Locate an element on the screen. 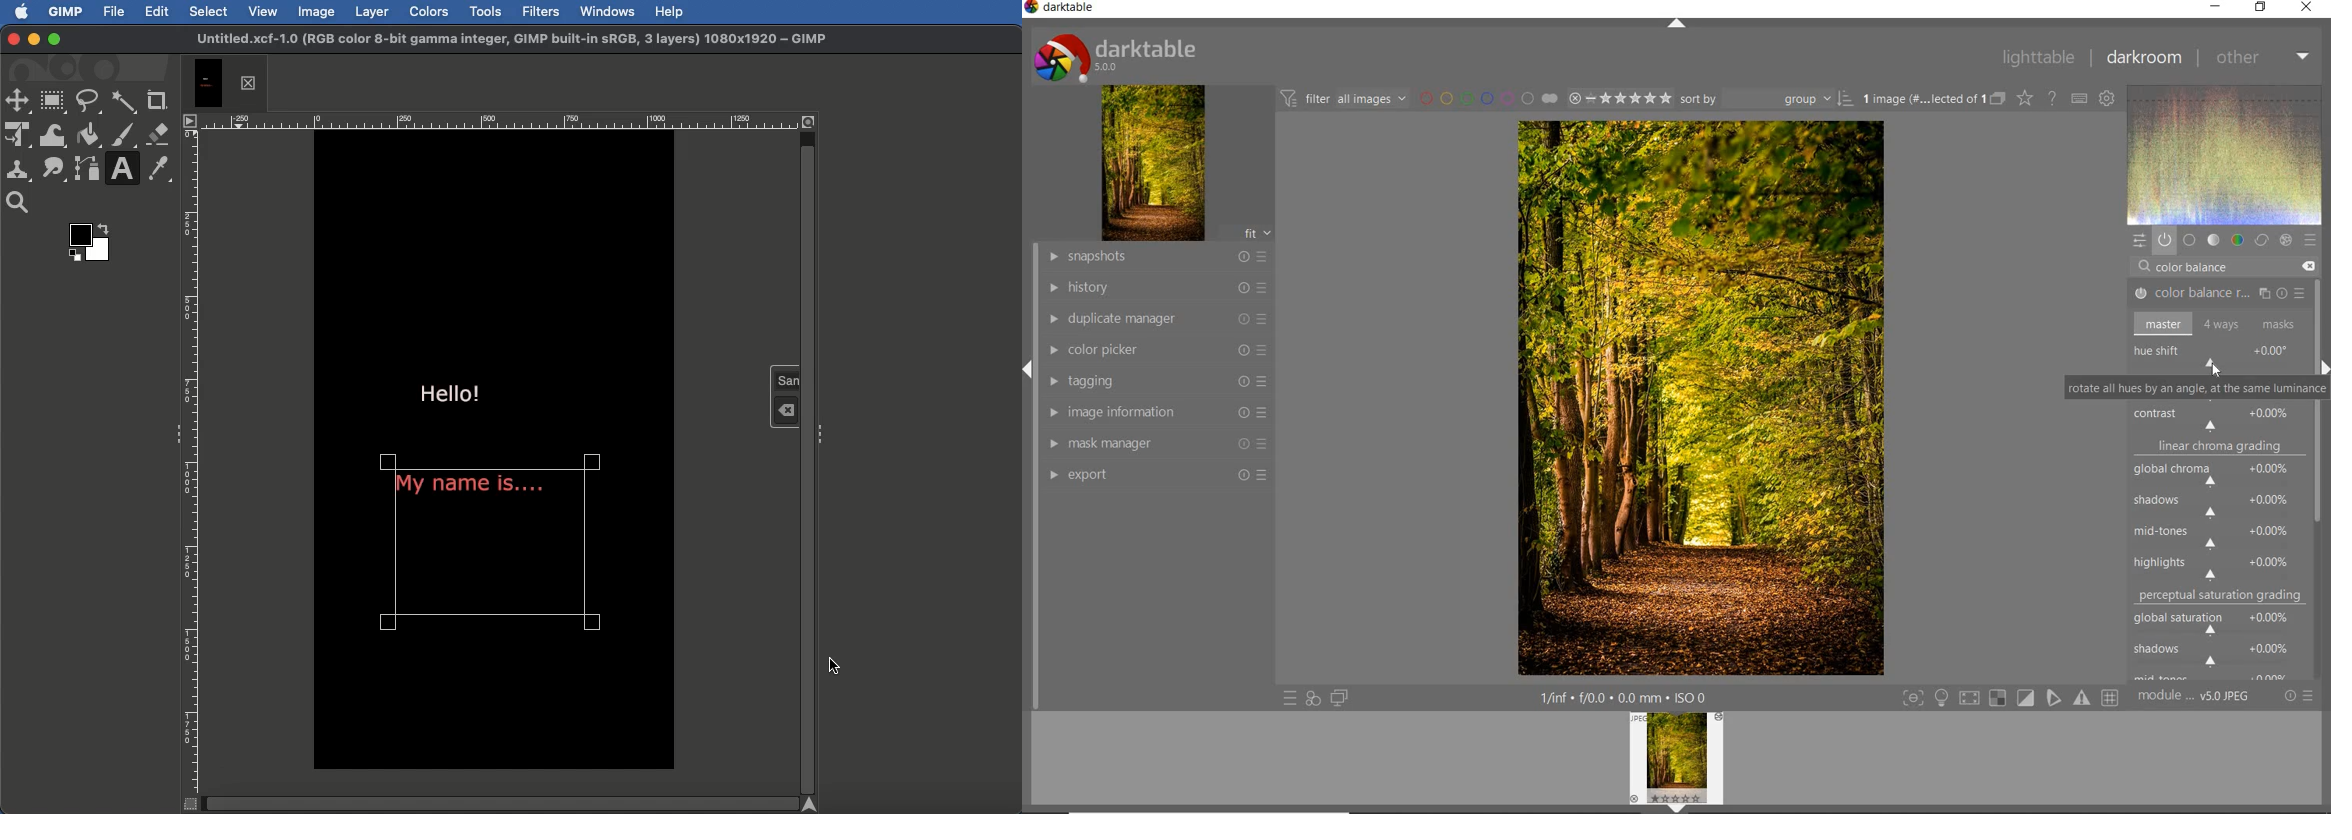  Tools is located at coordinates (484, 10).